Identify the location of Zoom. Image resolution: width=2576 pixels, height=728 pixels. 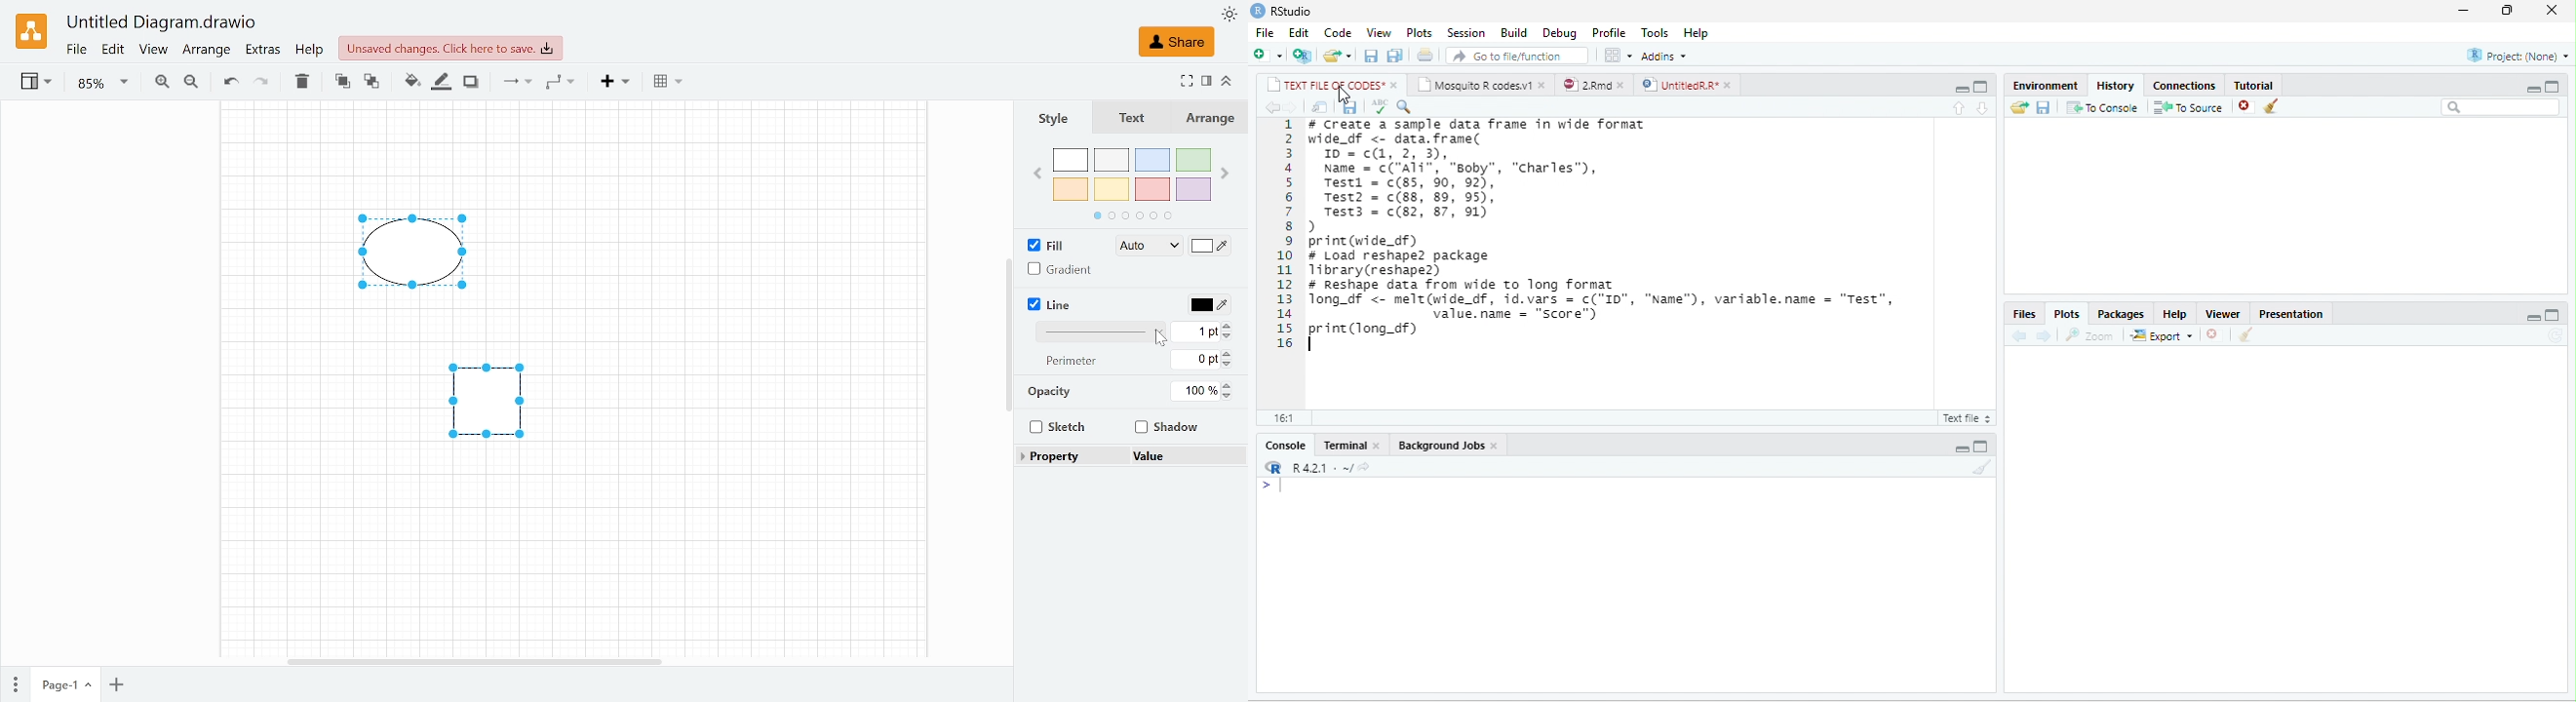
(2090, 335).